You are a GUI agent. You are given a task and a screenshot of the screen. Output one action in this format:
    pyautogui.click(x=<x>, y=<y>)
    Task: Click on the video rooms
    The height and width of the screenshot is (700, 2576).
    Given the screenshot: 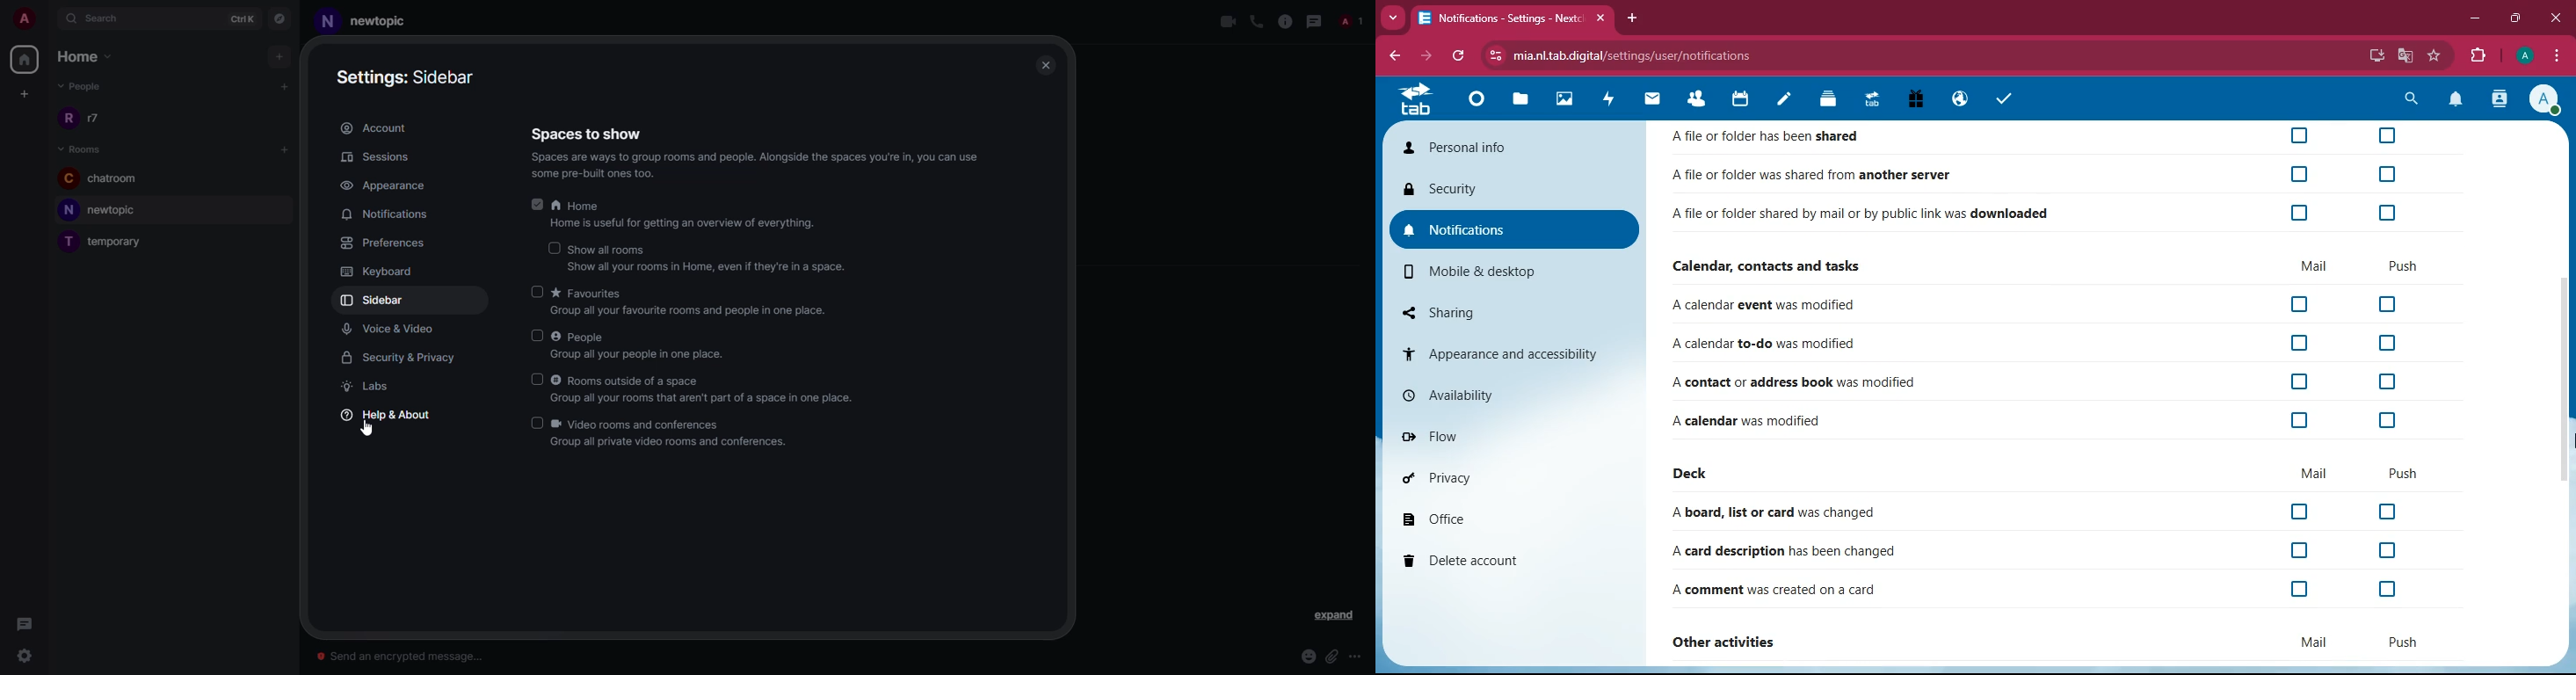 What is the action you would take?
    pyautogui.click(x=643, y=423)
    